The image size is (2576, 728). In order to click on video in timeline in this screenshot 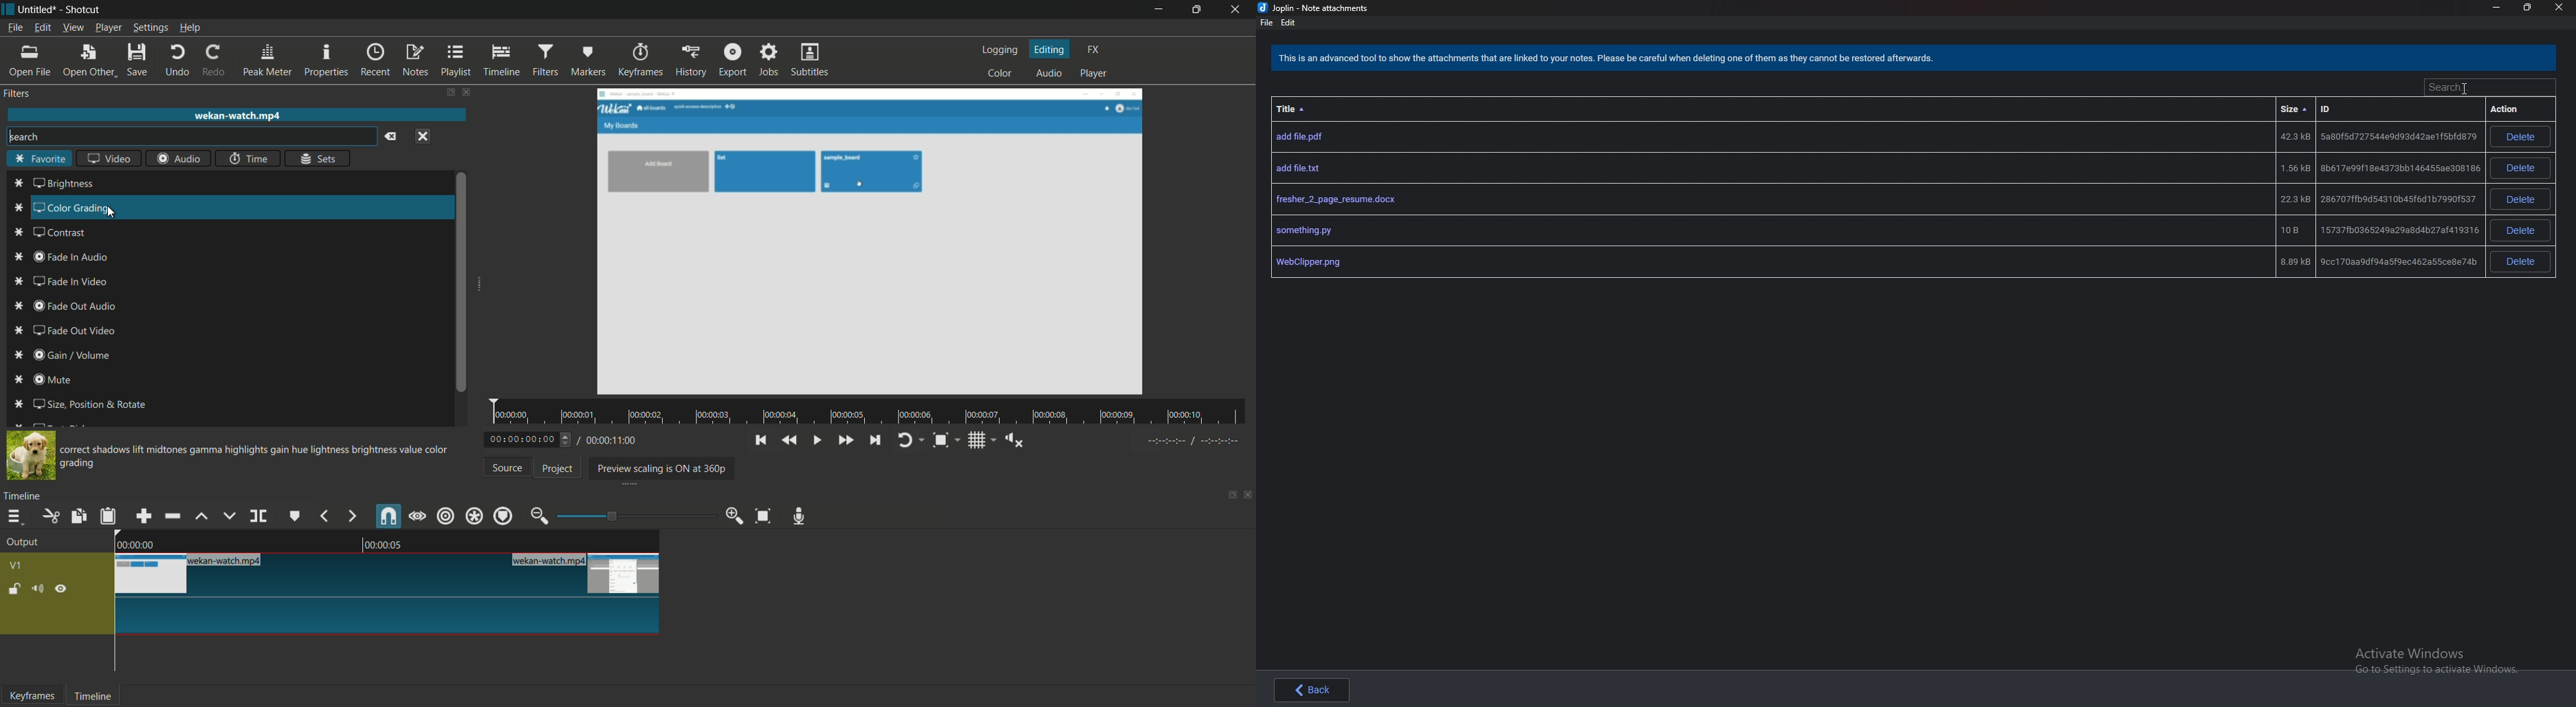, I will do `click(388, 593)`.